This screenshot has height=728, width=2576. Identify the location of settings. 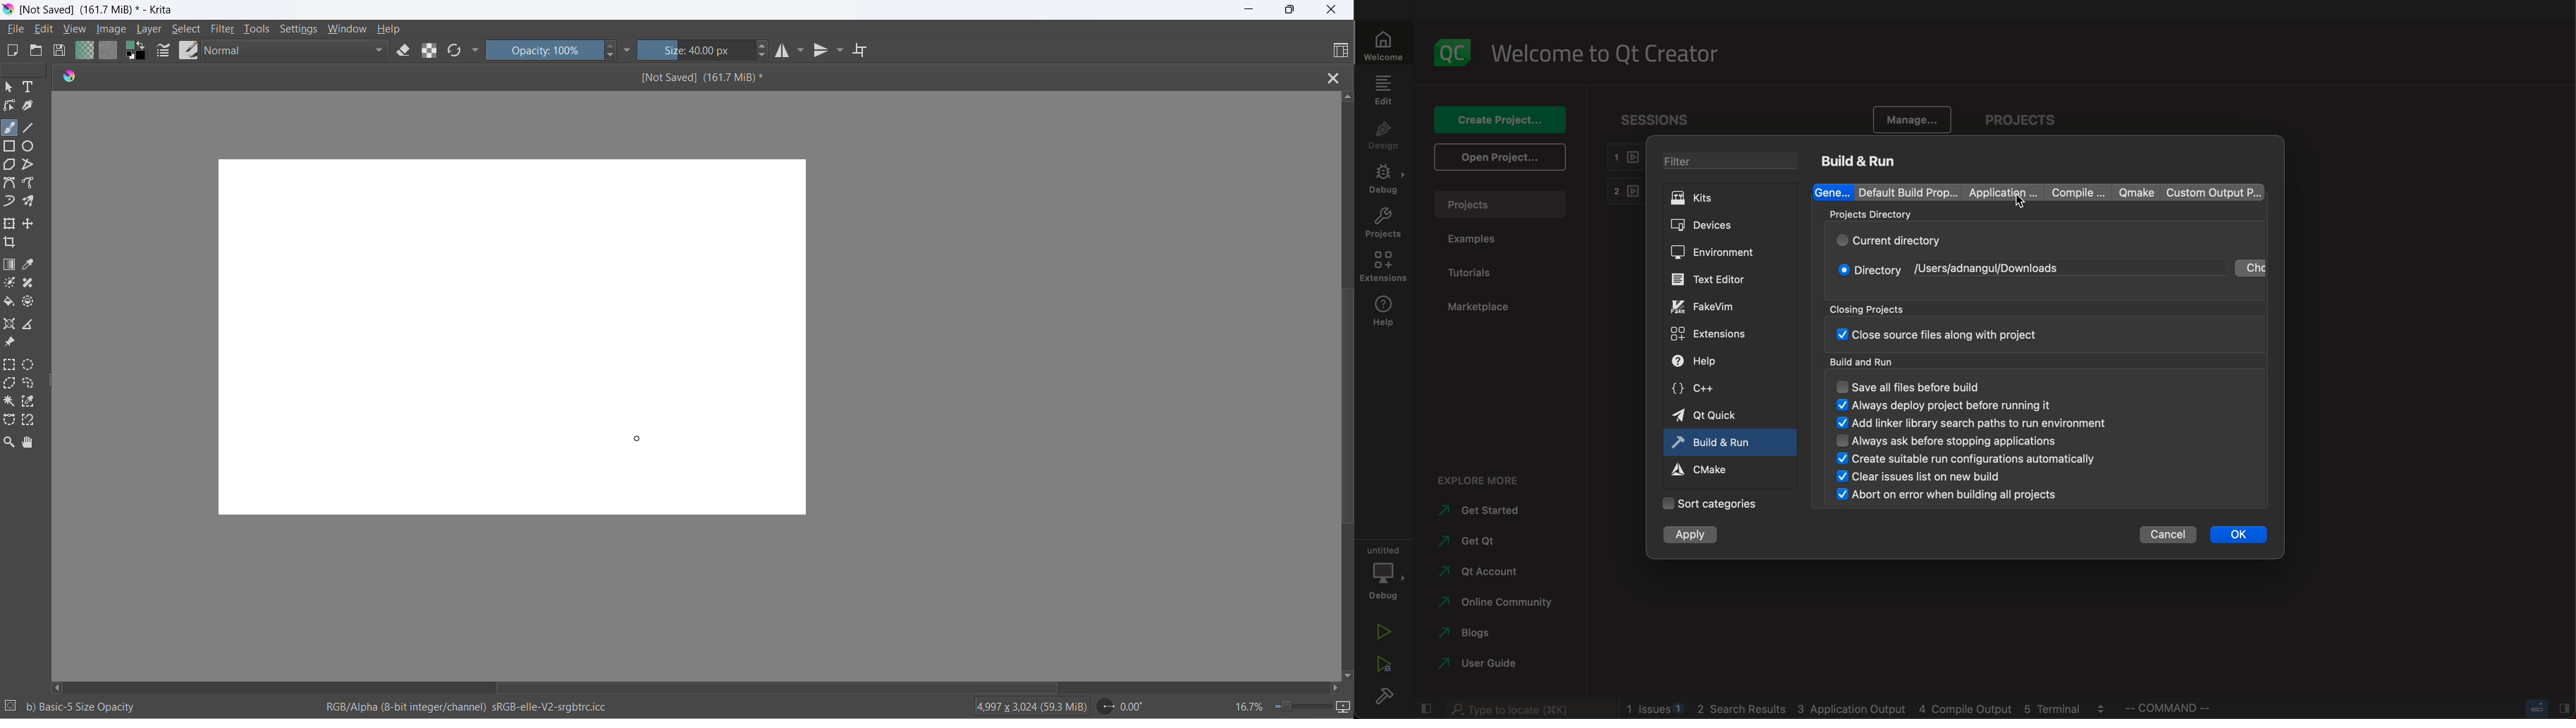
(302, 30).